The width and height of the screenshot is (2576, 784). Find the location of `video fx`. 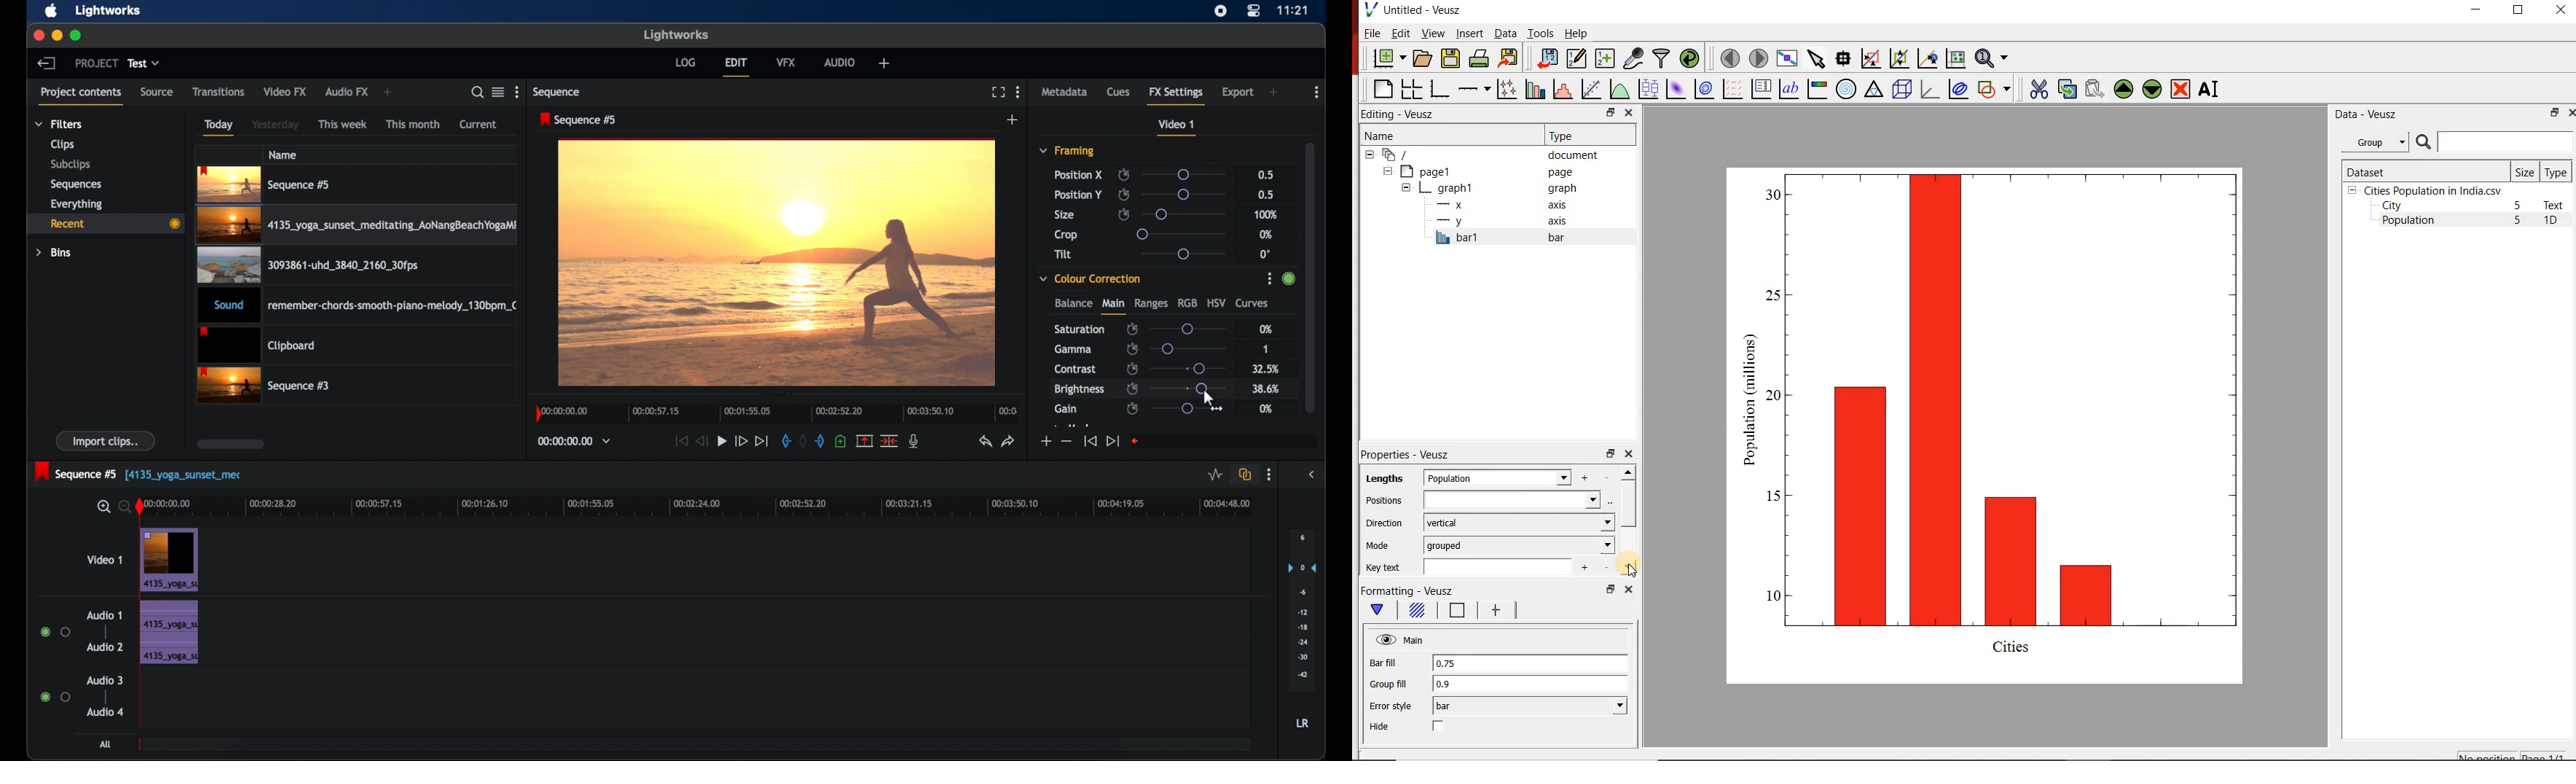

video fx is located at coordinates (285, 92).